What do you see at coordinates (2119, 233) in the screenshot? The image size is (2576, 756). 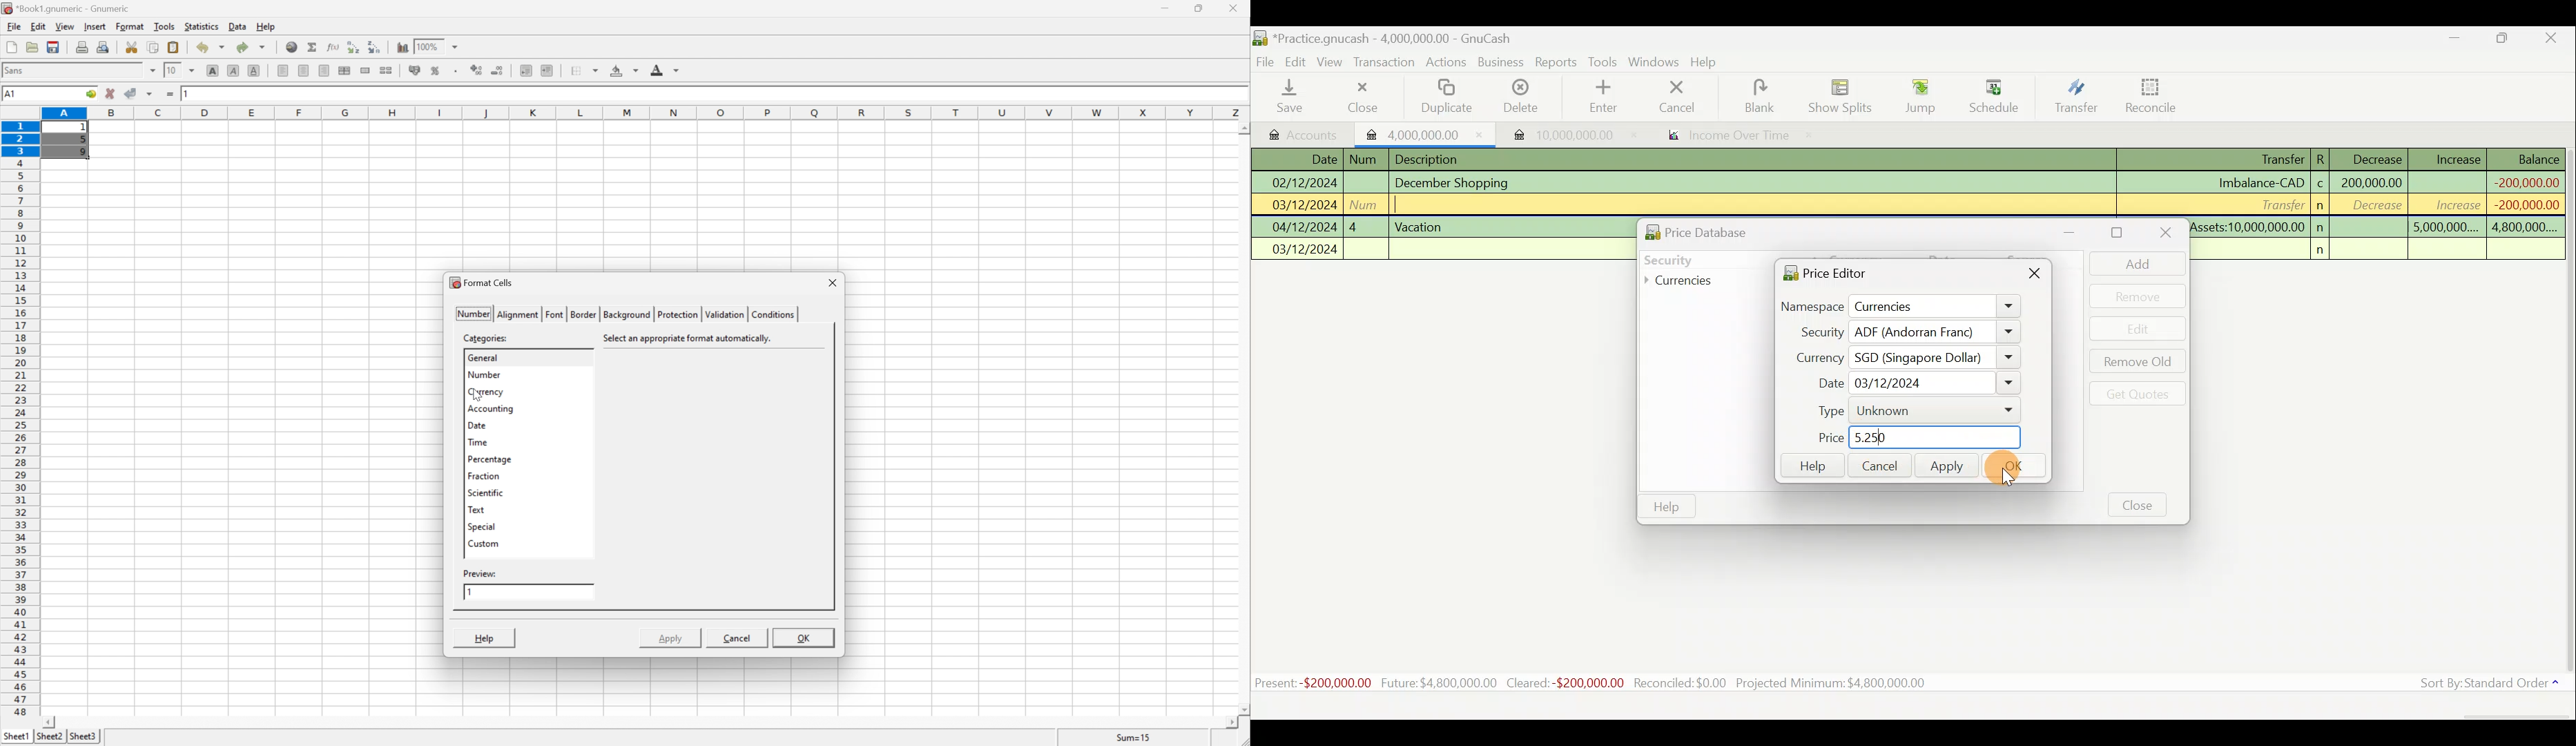 I see `Maximise` at bounding box center [2119, 233].